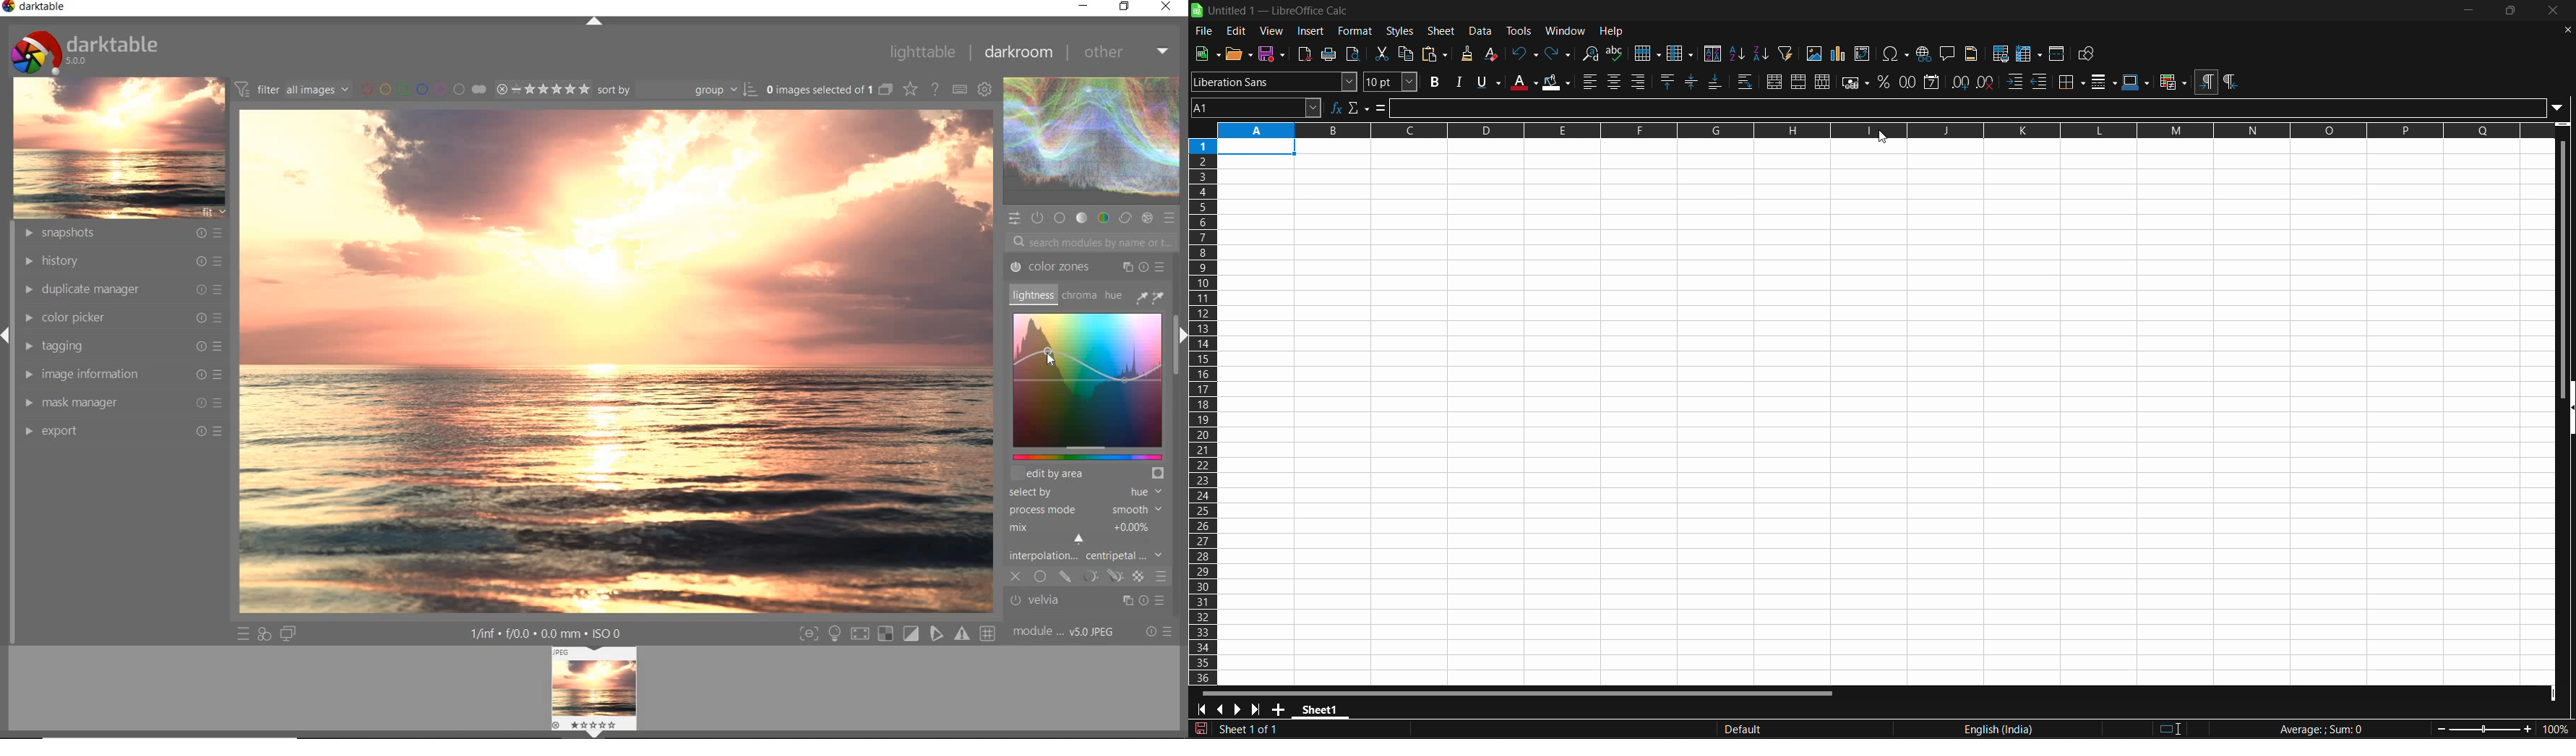 This screenshot has height=756, width=2576. What do you see at coordinates (1856, 83) in the screenshot?
I see `format as currency` at bounding box center [1856, 83].